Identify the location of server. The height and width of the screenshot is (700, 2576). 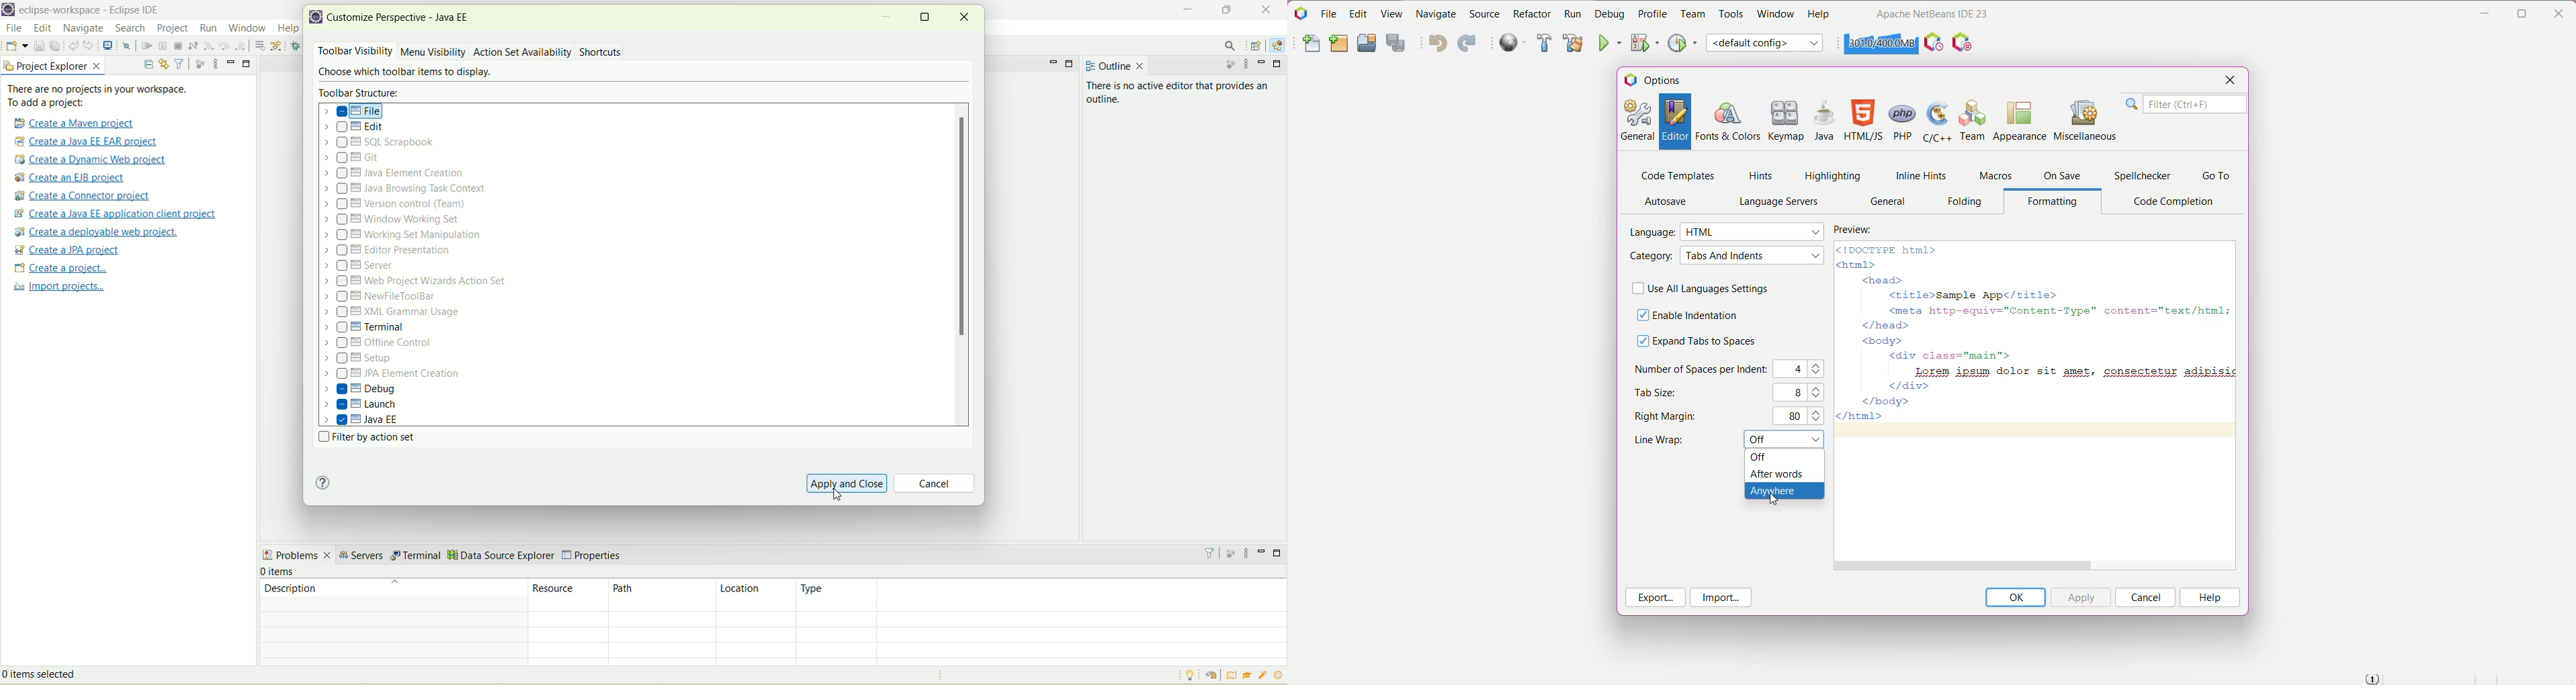
(361, 267).